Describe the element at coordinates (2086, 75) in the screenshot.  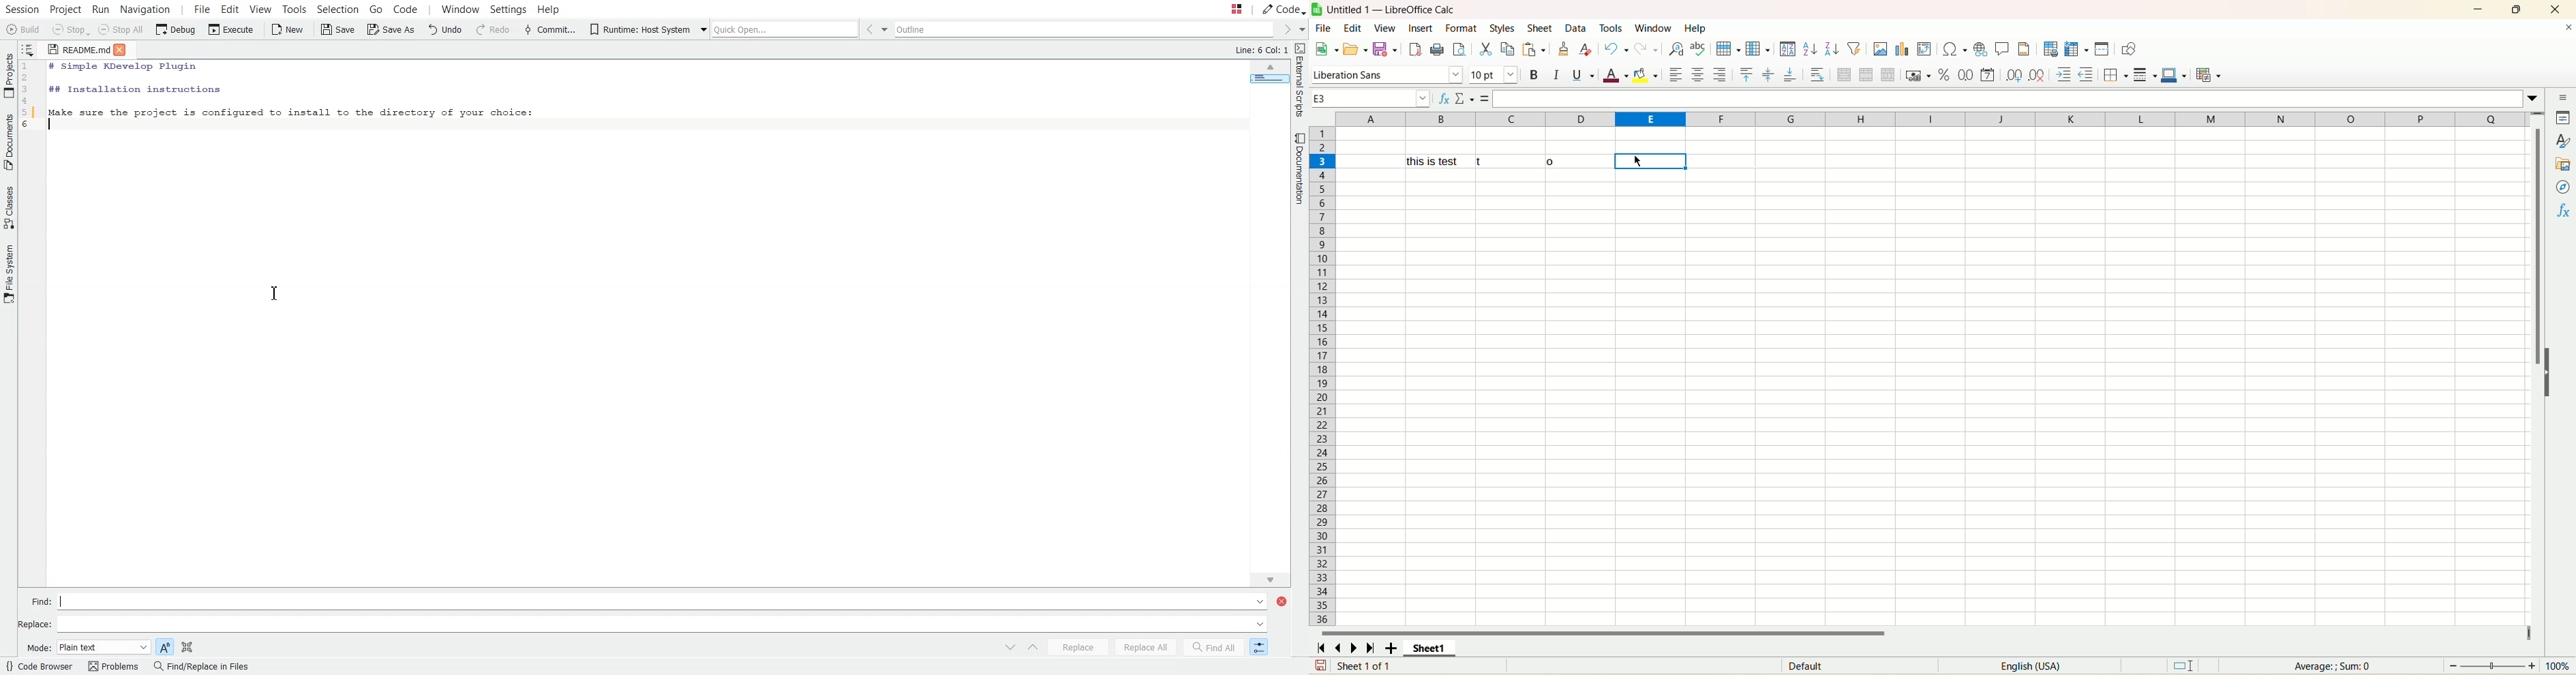
I see `decrease indent` at that location.